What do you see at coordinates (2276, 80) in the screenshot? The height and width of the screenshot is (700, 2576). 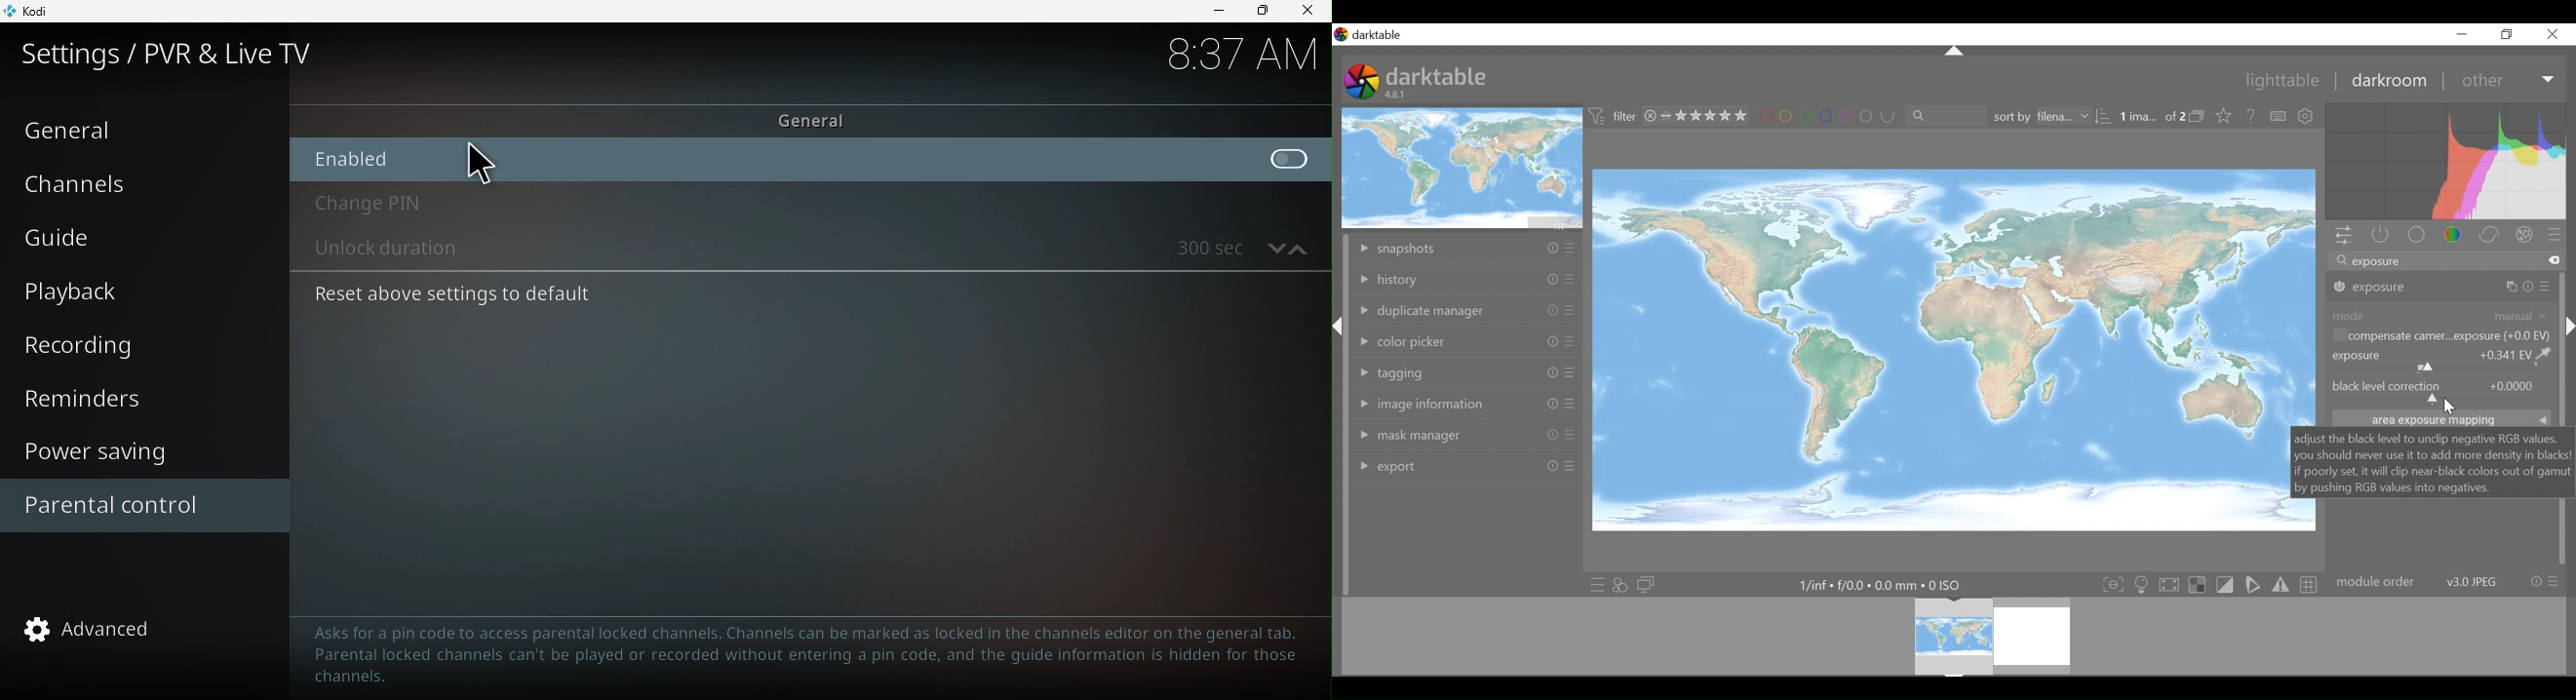 I see `Lightable` at bounding box center [2276, 80].